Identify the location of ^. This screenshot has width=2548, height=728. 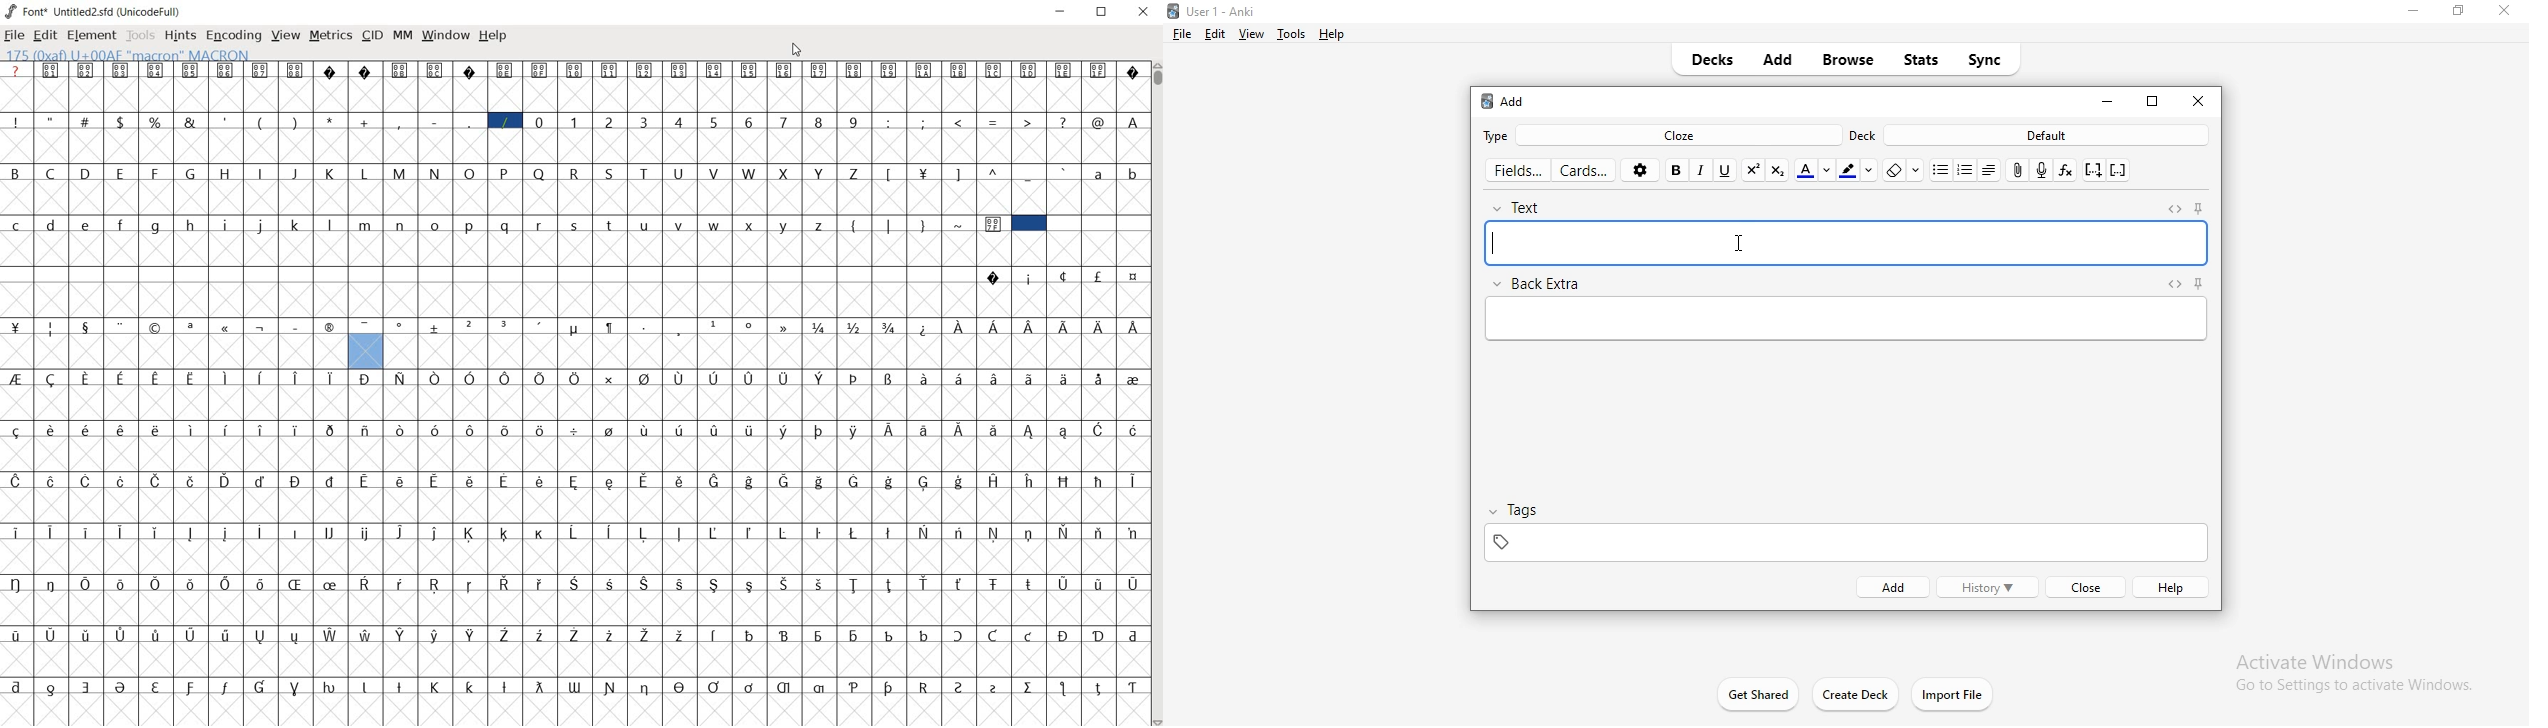
(995, 173).